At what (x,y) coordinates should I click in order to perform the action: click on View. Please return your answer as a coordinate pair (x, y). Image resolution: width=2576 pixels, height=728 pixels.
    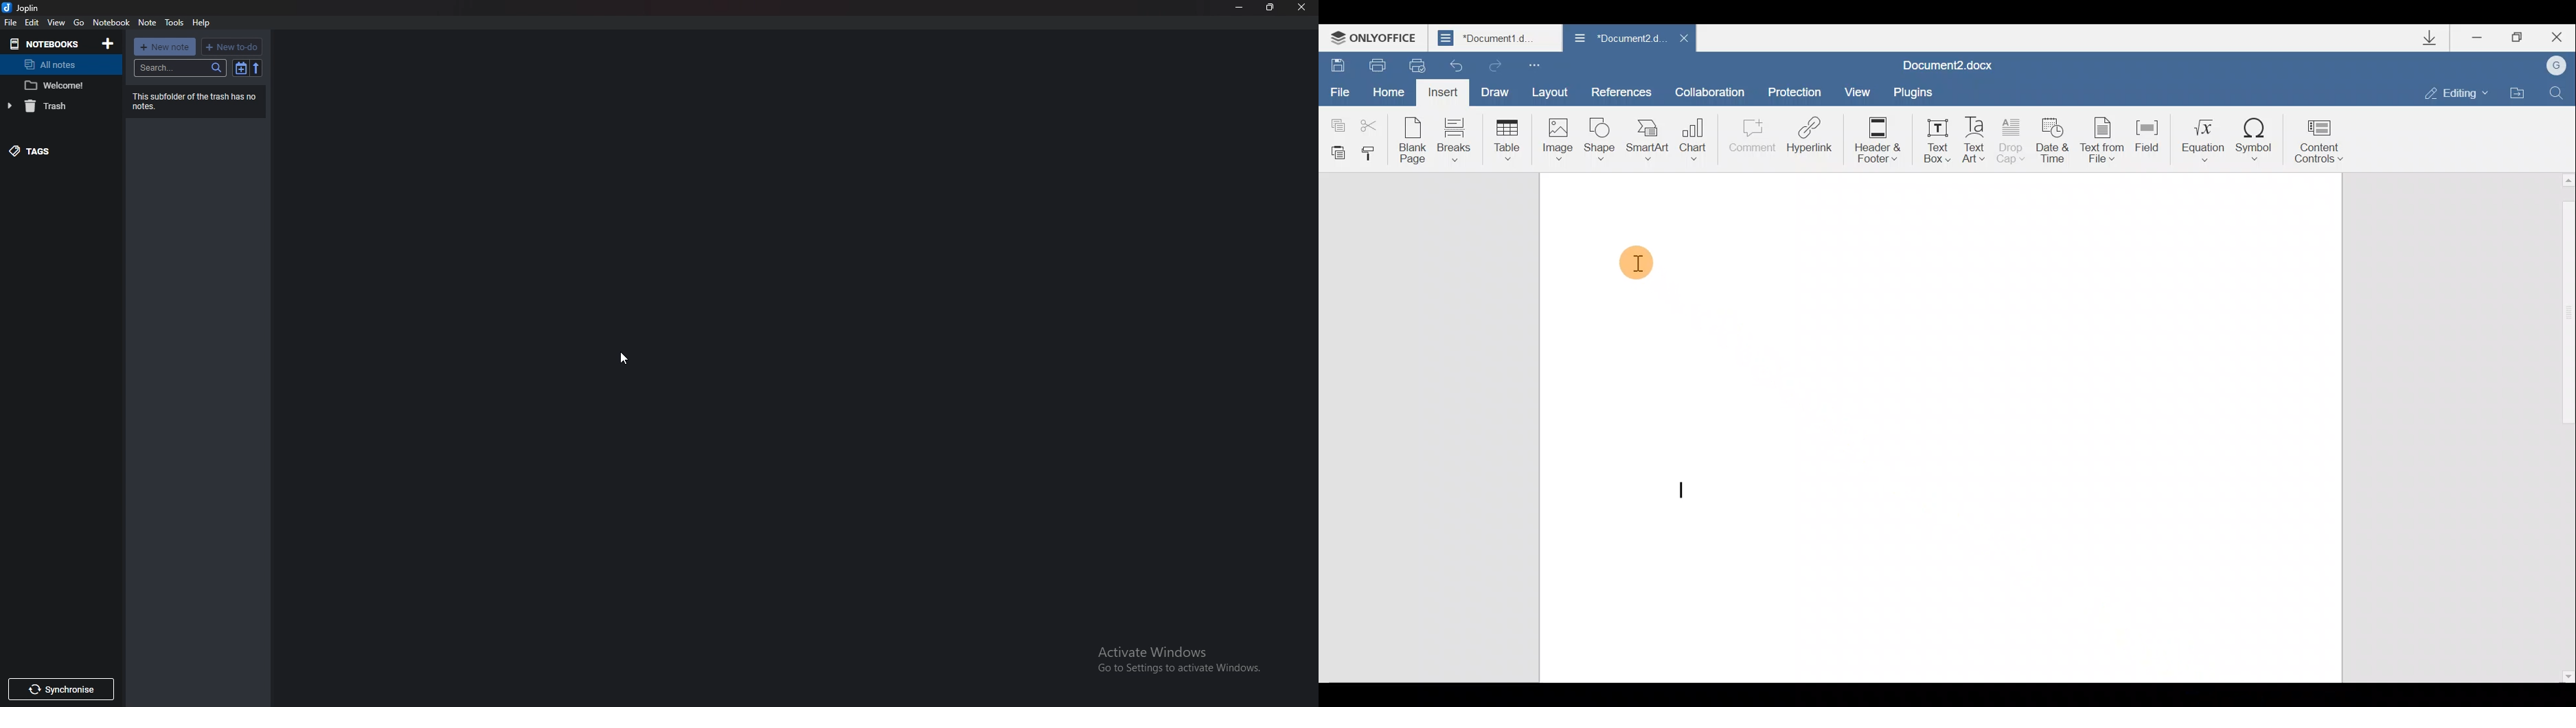
    Looking at the image, I should click on (1853, 90).